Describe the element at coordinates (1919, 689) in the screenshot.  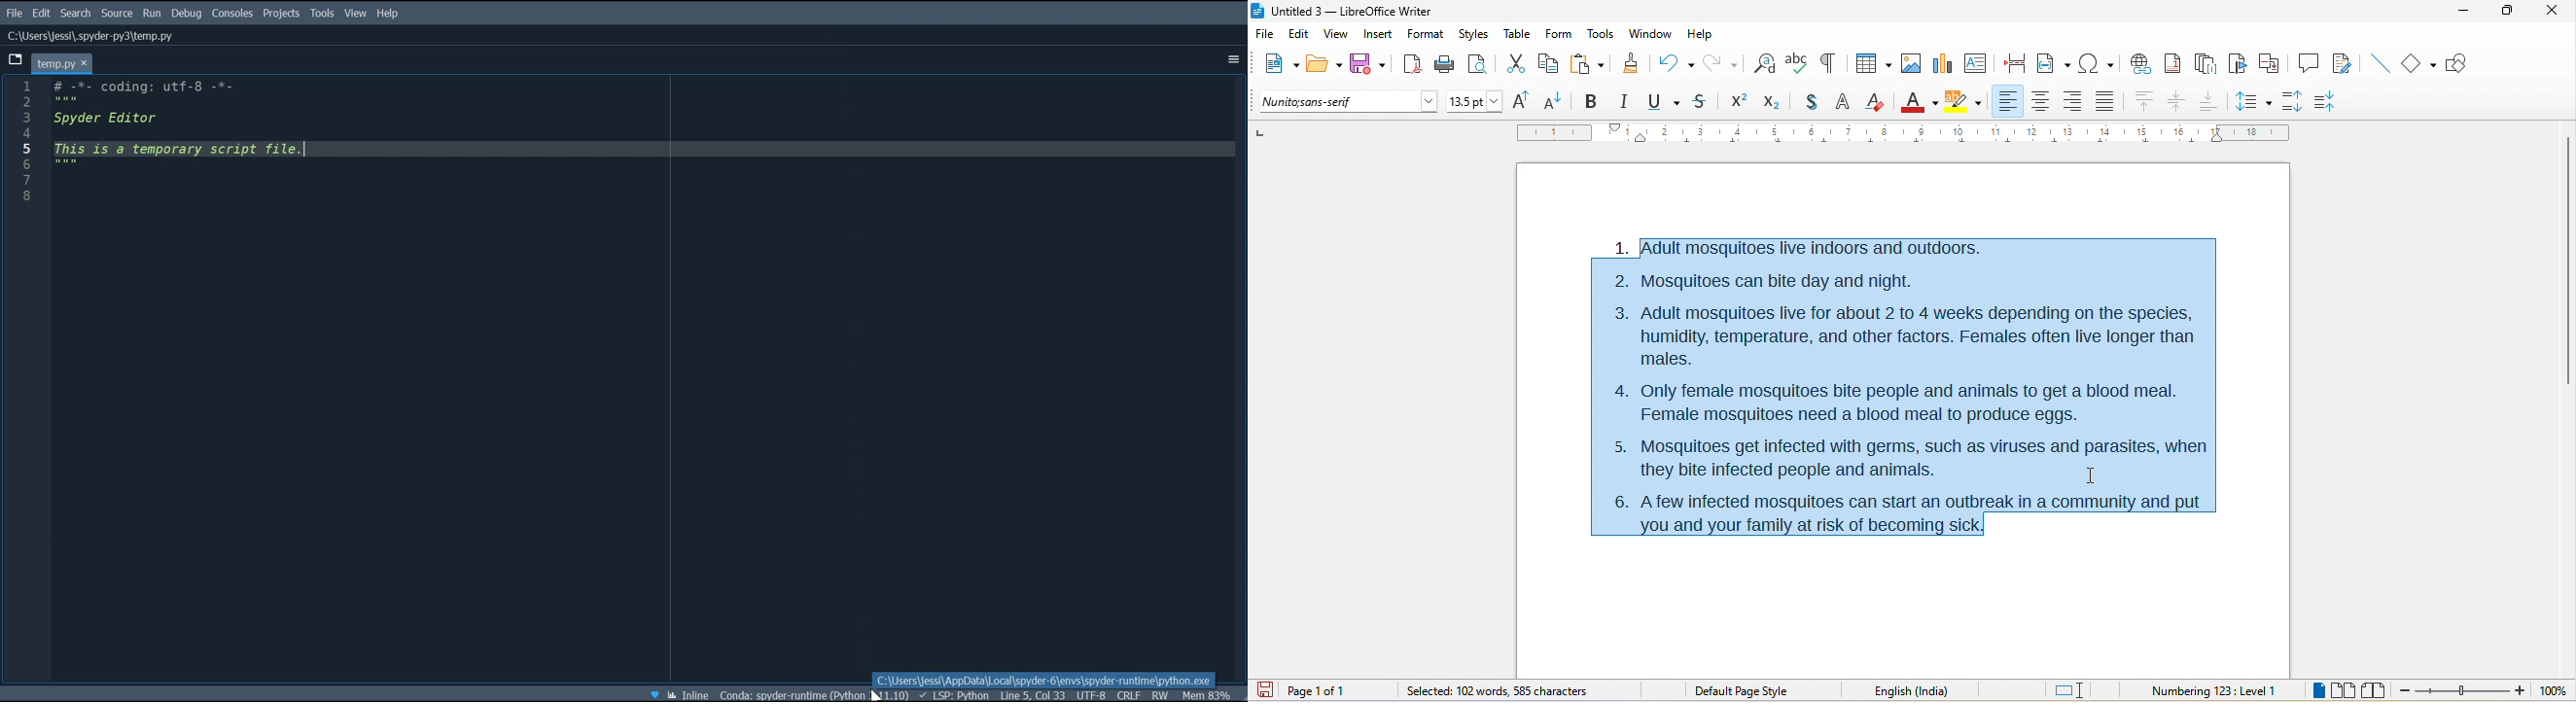
I see `English (India)` at that location.